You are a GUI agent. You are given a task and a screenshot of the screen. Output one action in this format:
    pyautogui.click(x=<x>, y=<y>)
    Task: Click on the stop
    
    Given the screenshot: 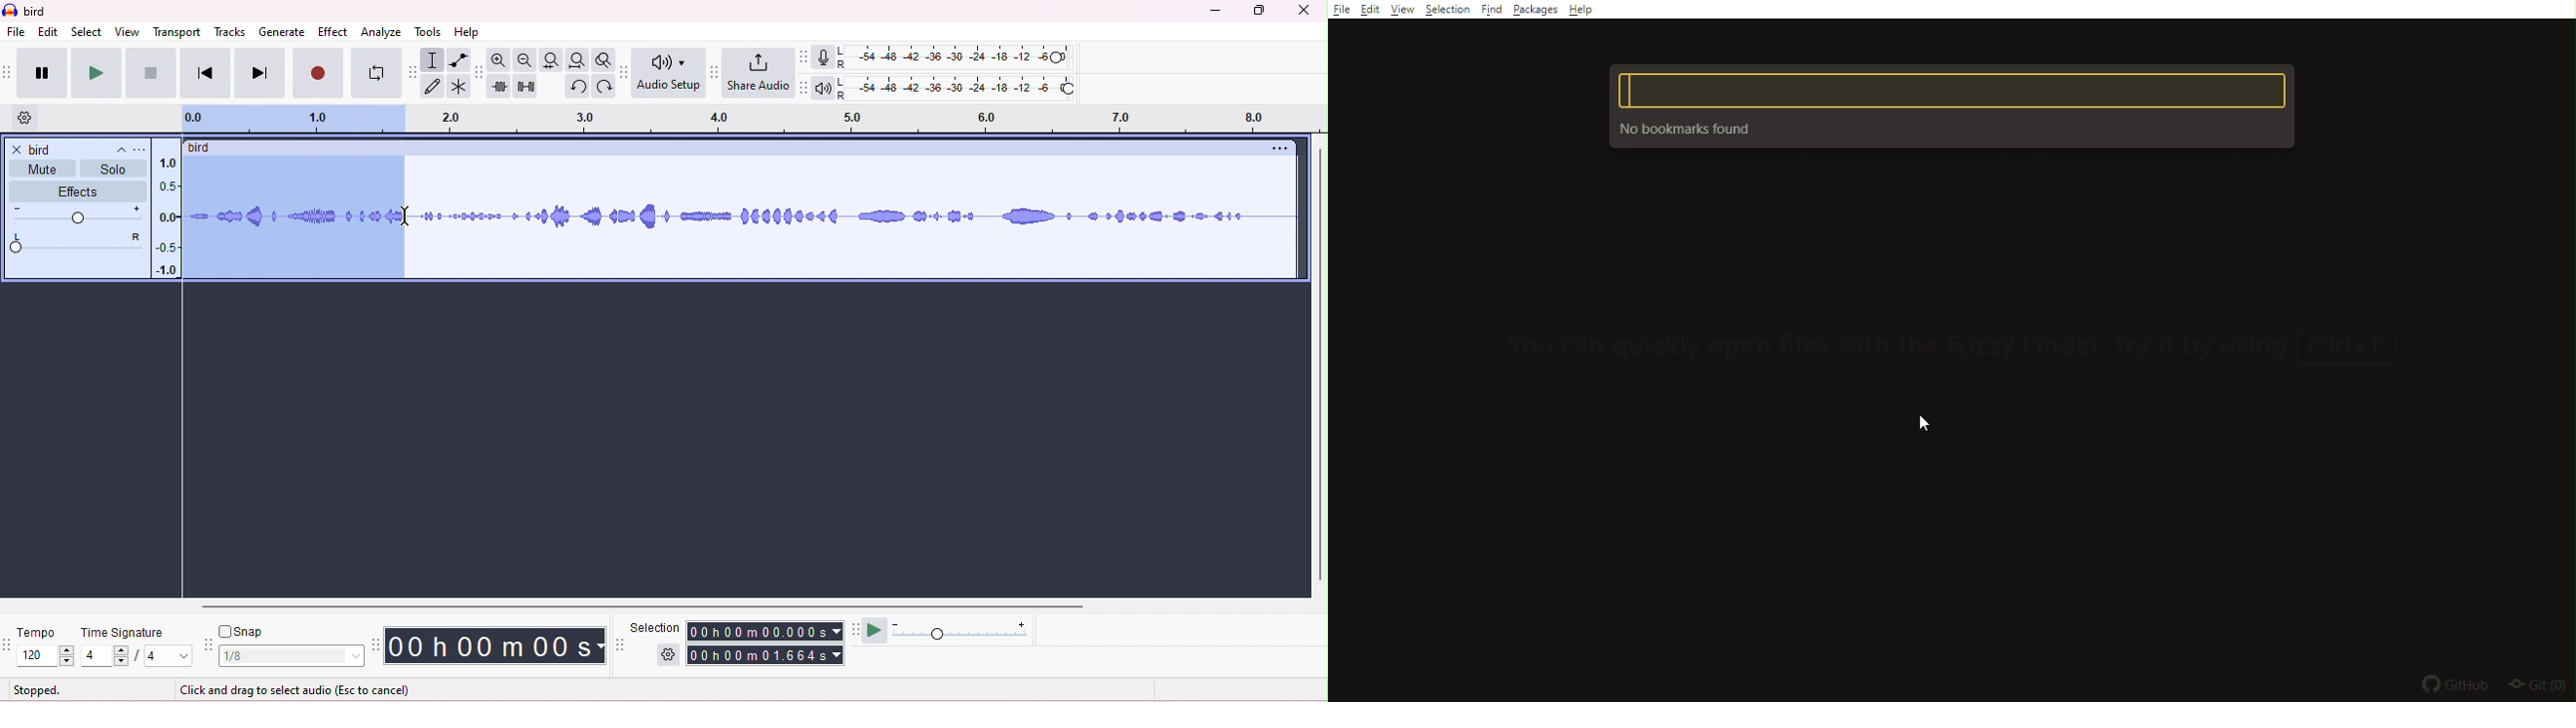 What is the action you would take?
    pyautogui.click(x=151, y=73)
    